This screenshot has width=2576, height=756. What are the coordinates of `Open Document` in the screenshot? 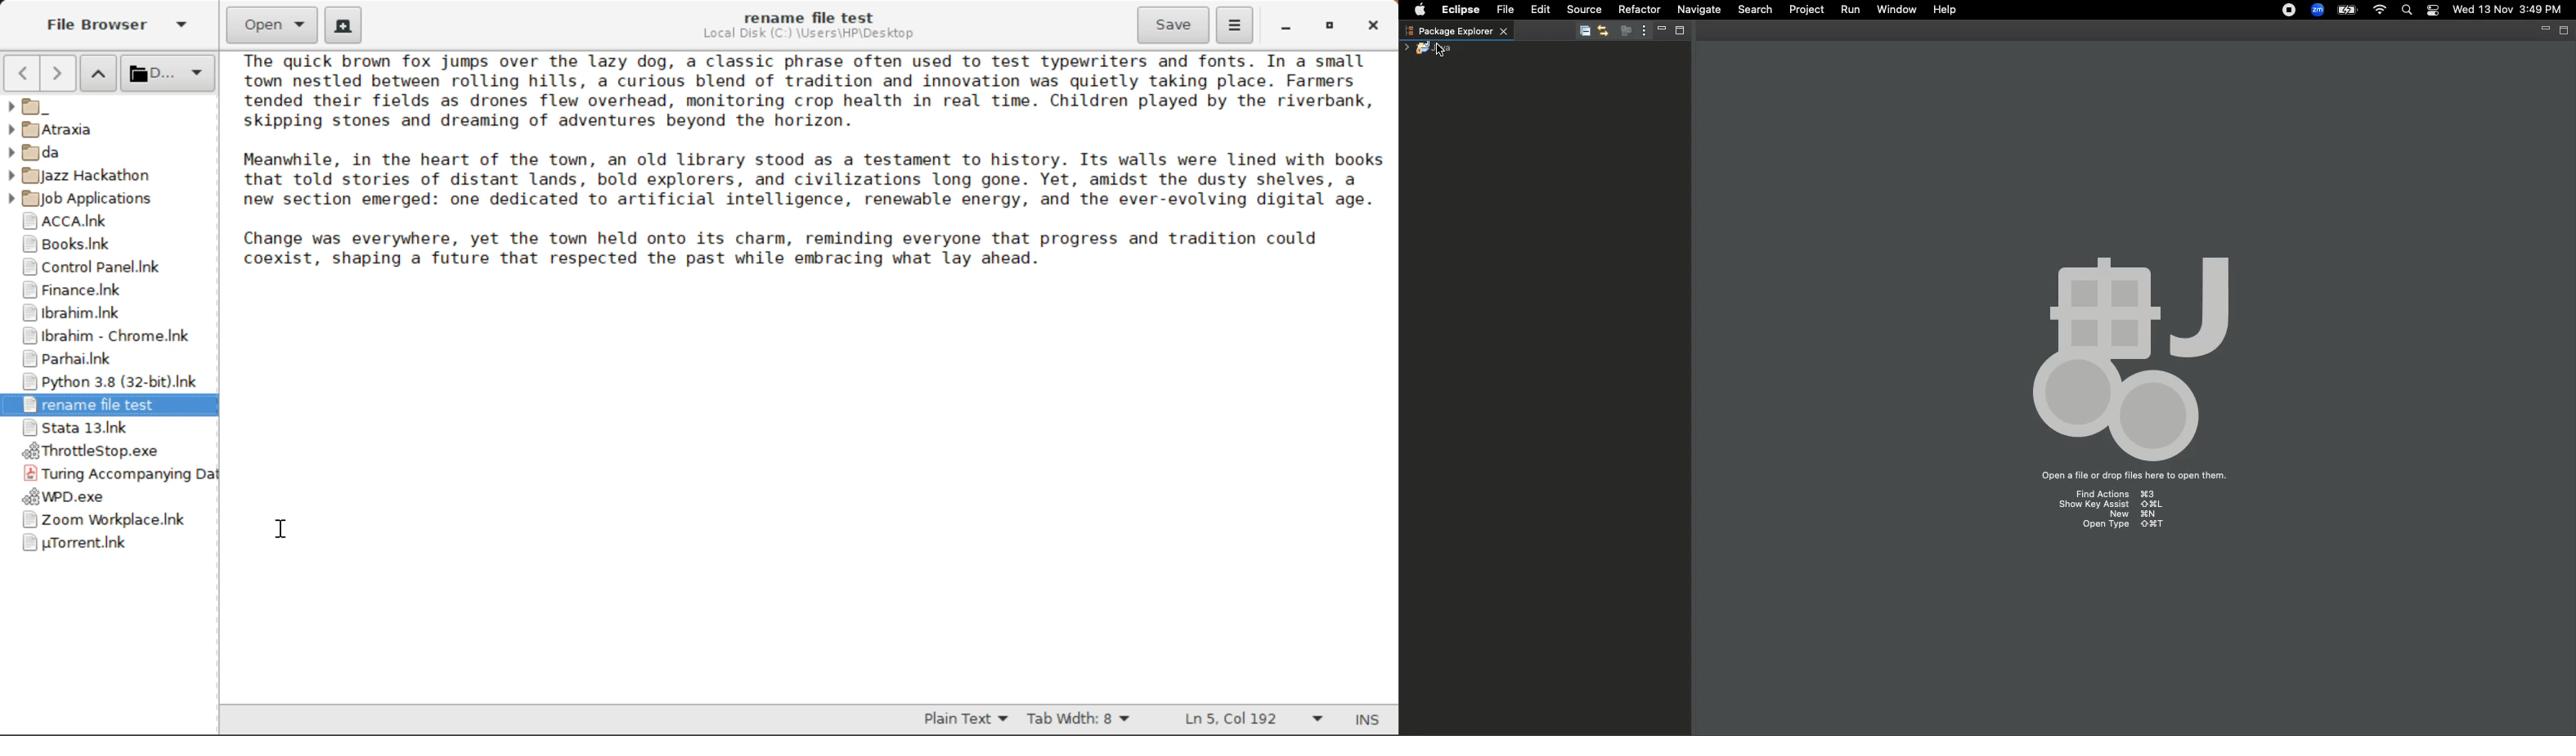 It's located at (273, 23).